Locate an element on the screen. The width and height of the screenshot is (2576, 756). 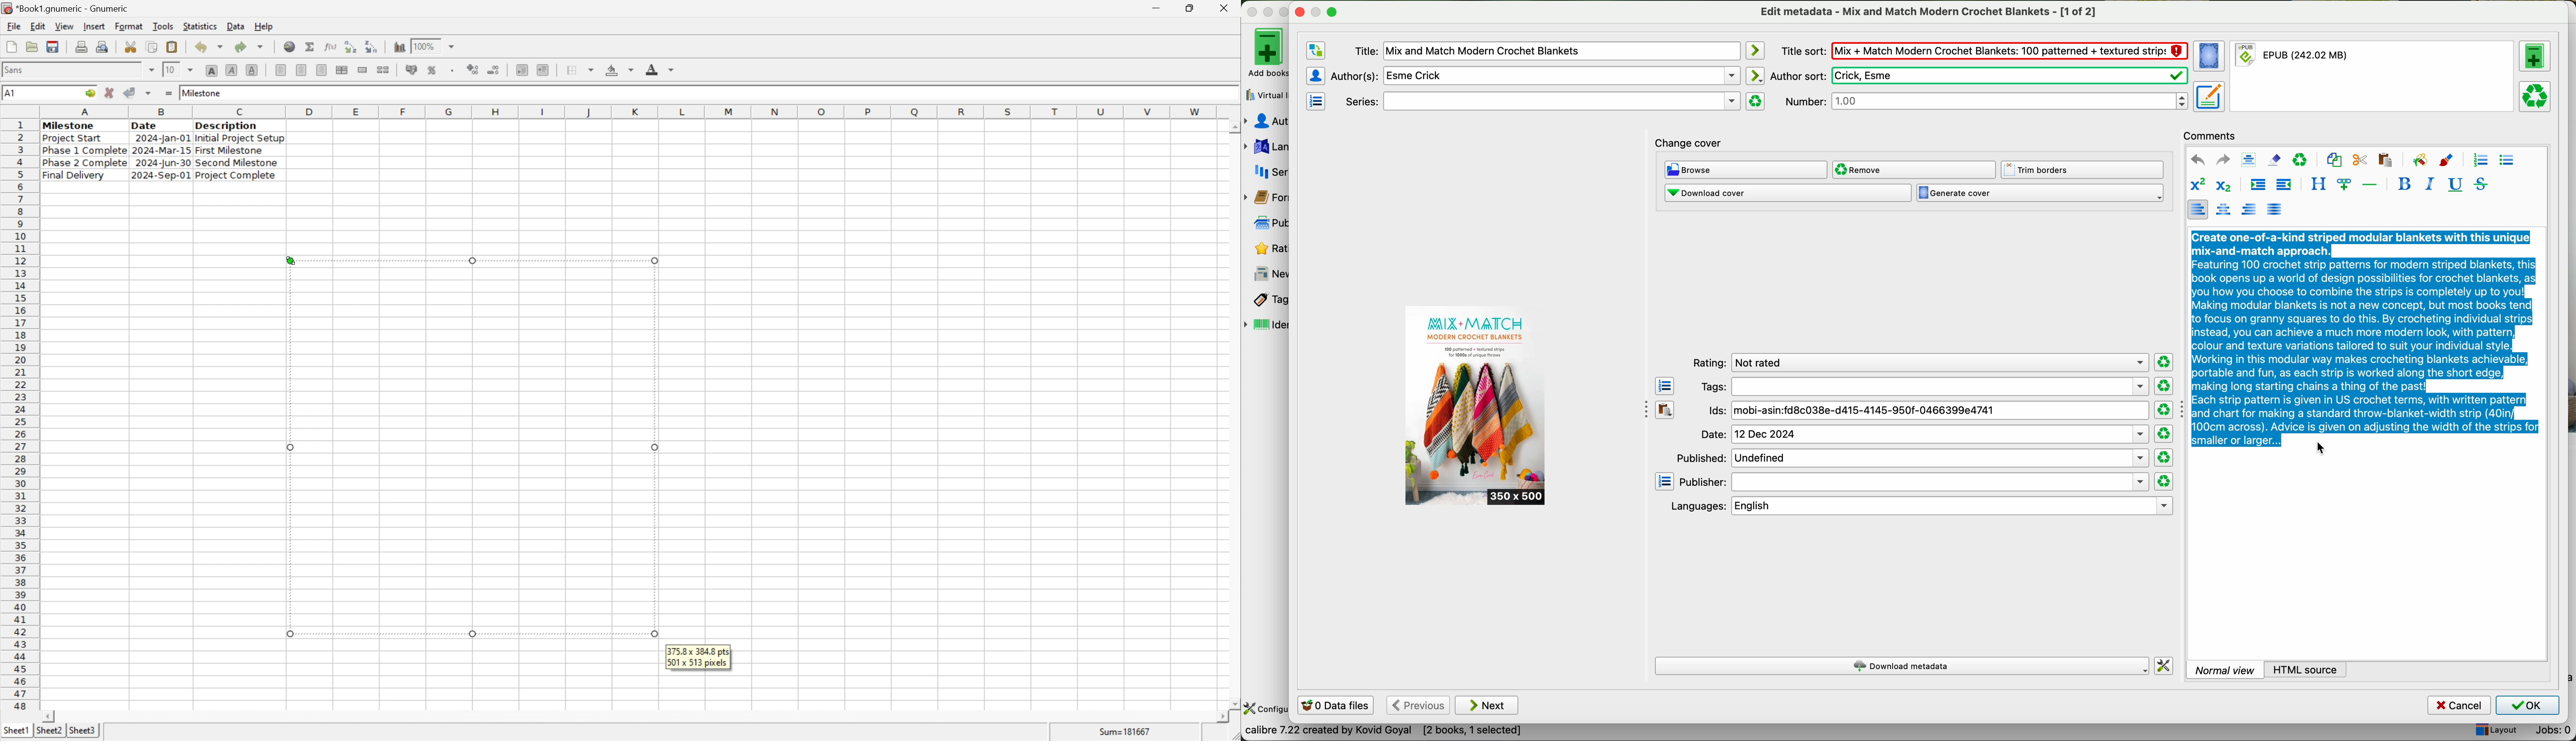
download metadata is located at coordinates (1903, 667).